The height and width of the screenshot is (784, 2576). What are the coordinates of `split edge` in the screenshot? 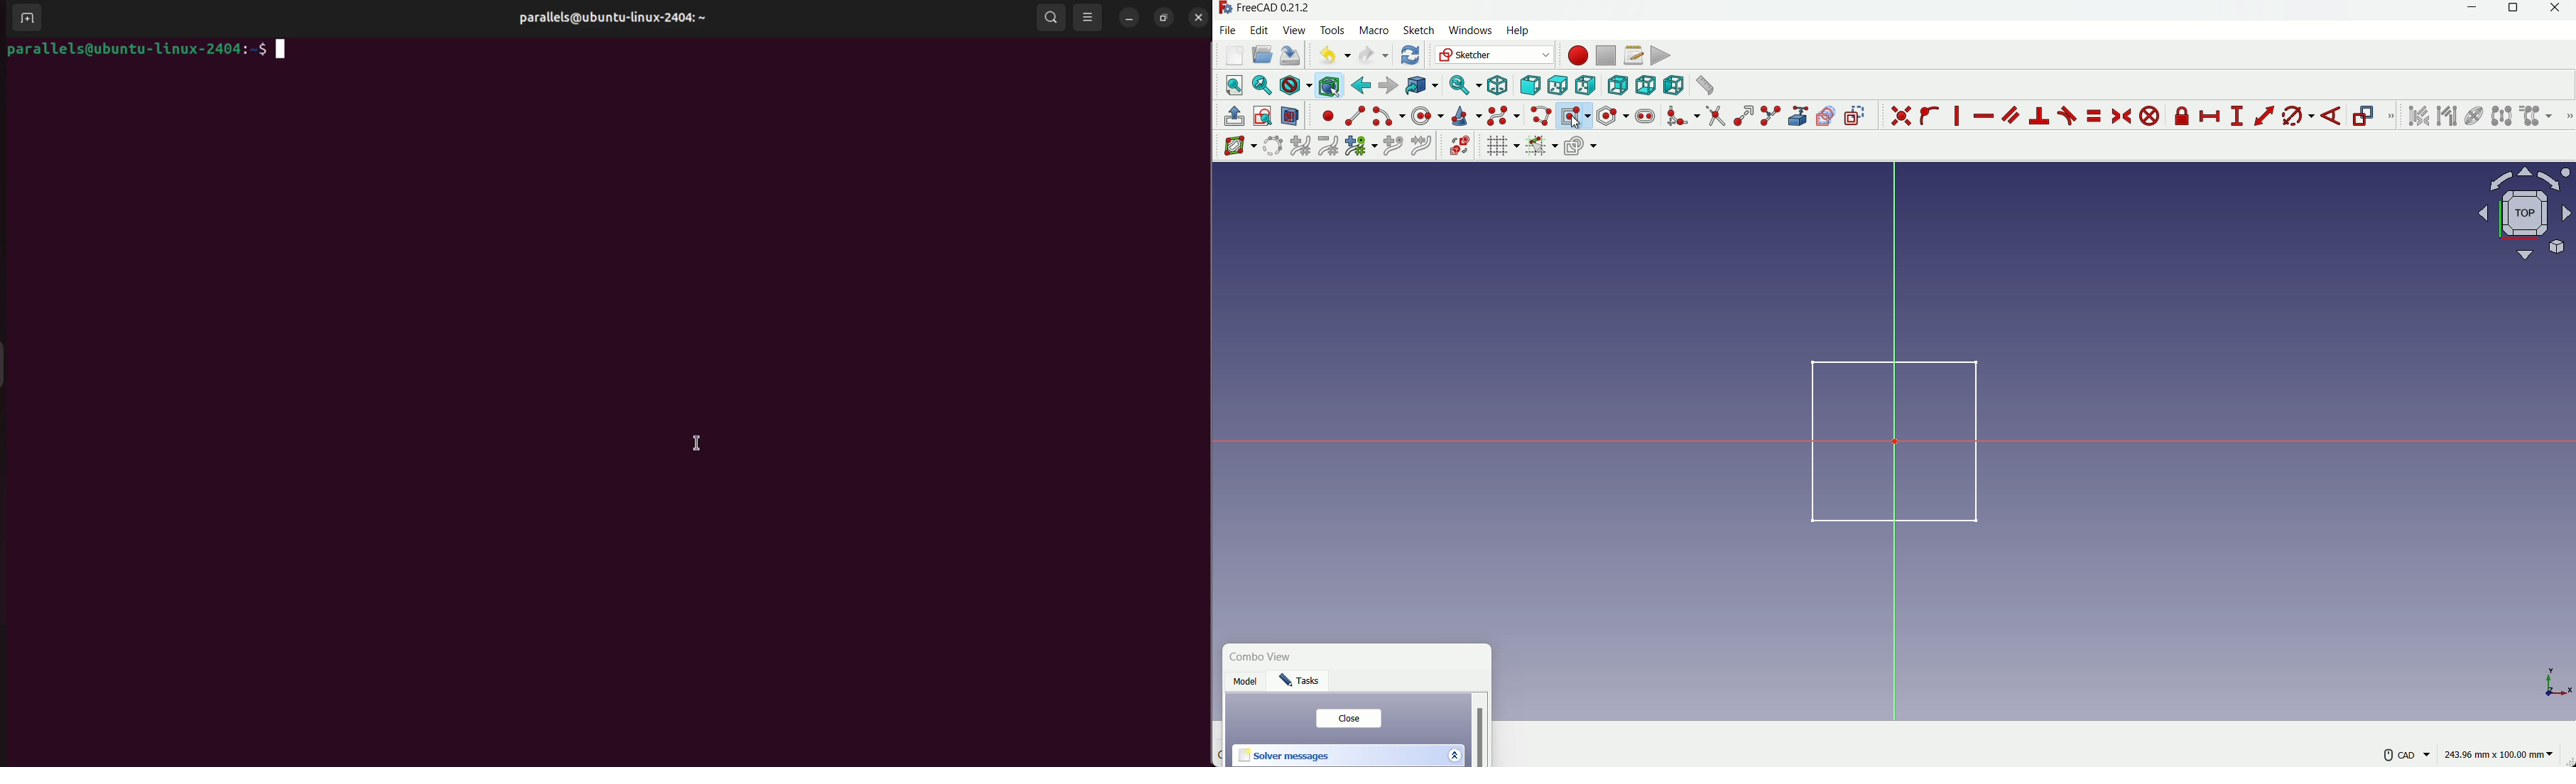 It's located at (1772, 116).